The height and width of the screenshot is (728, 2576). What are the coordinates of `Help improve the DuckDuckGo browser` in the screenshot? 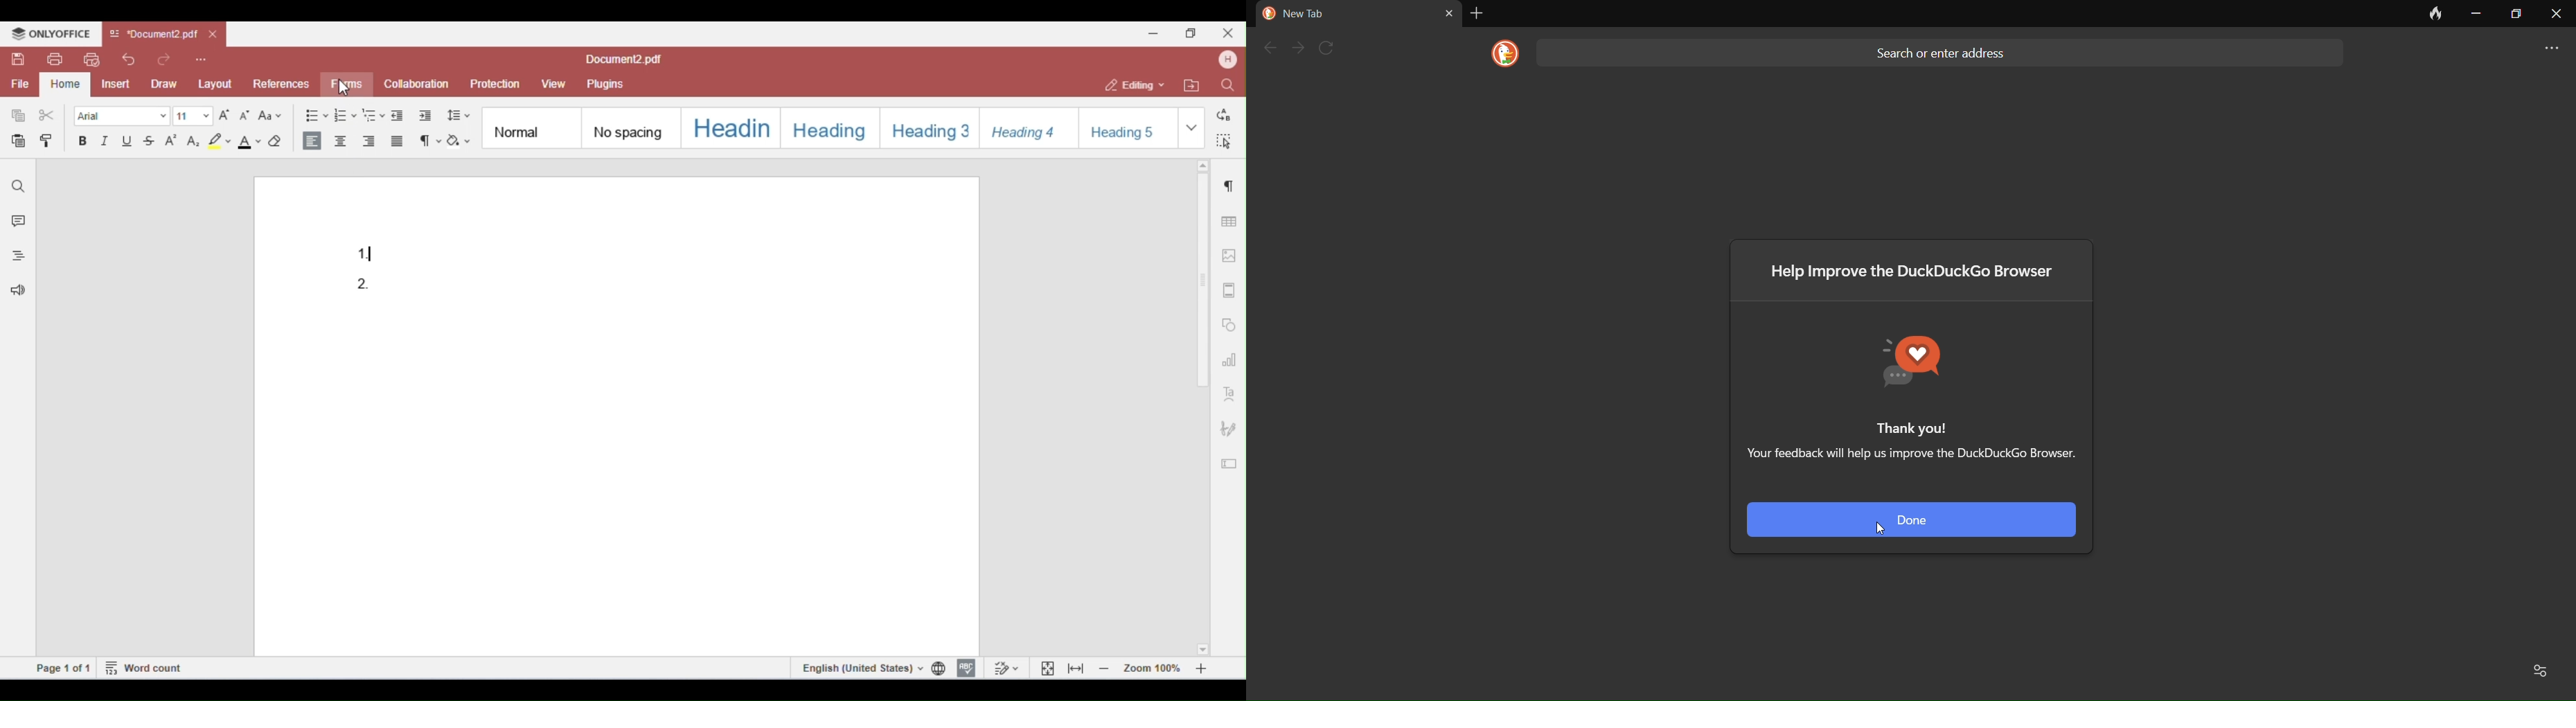 It's located at (1917, 276).